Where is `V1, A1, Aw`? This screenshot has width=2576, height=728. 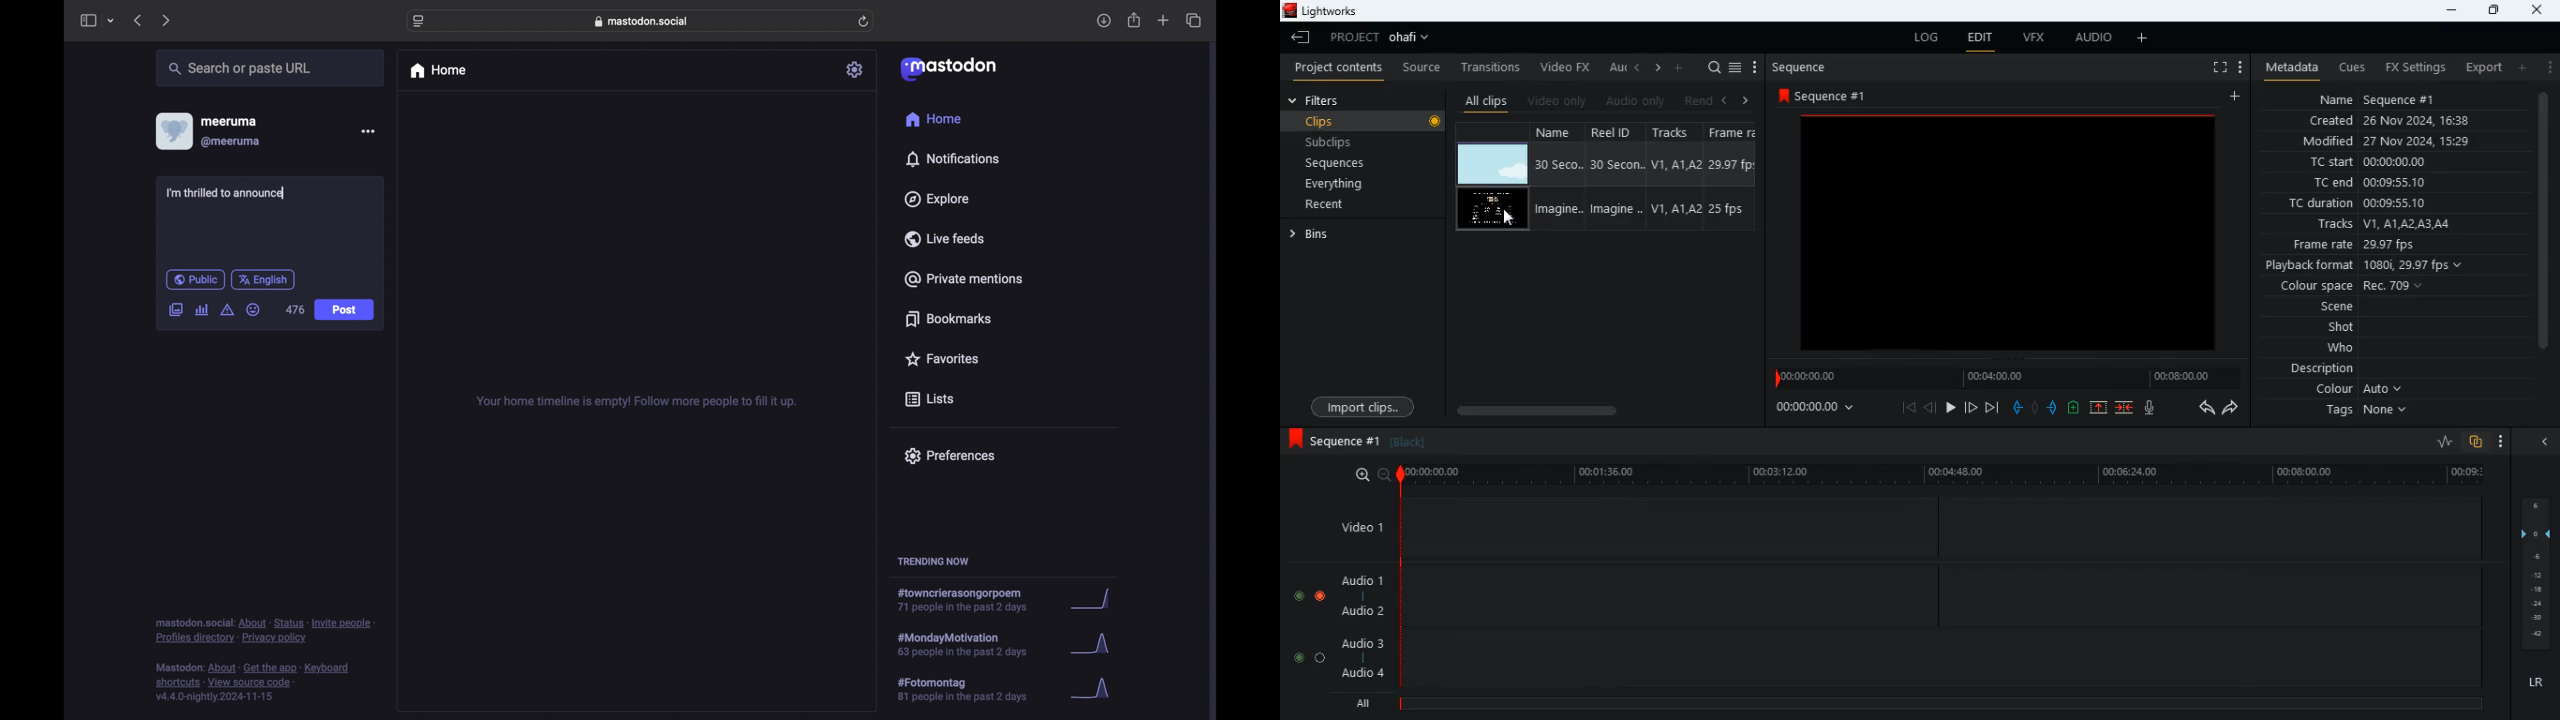 V1, A1, Aw is located at coordinates (1675, 210).